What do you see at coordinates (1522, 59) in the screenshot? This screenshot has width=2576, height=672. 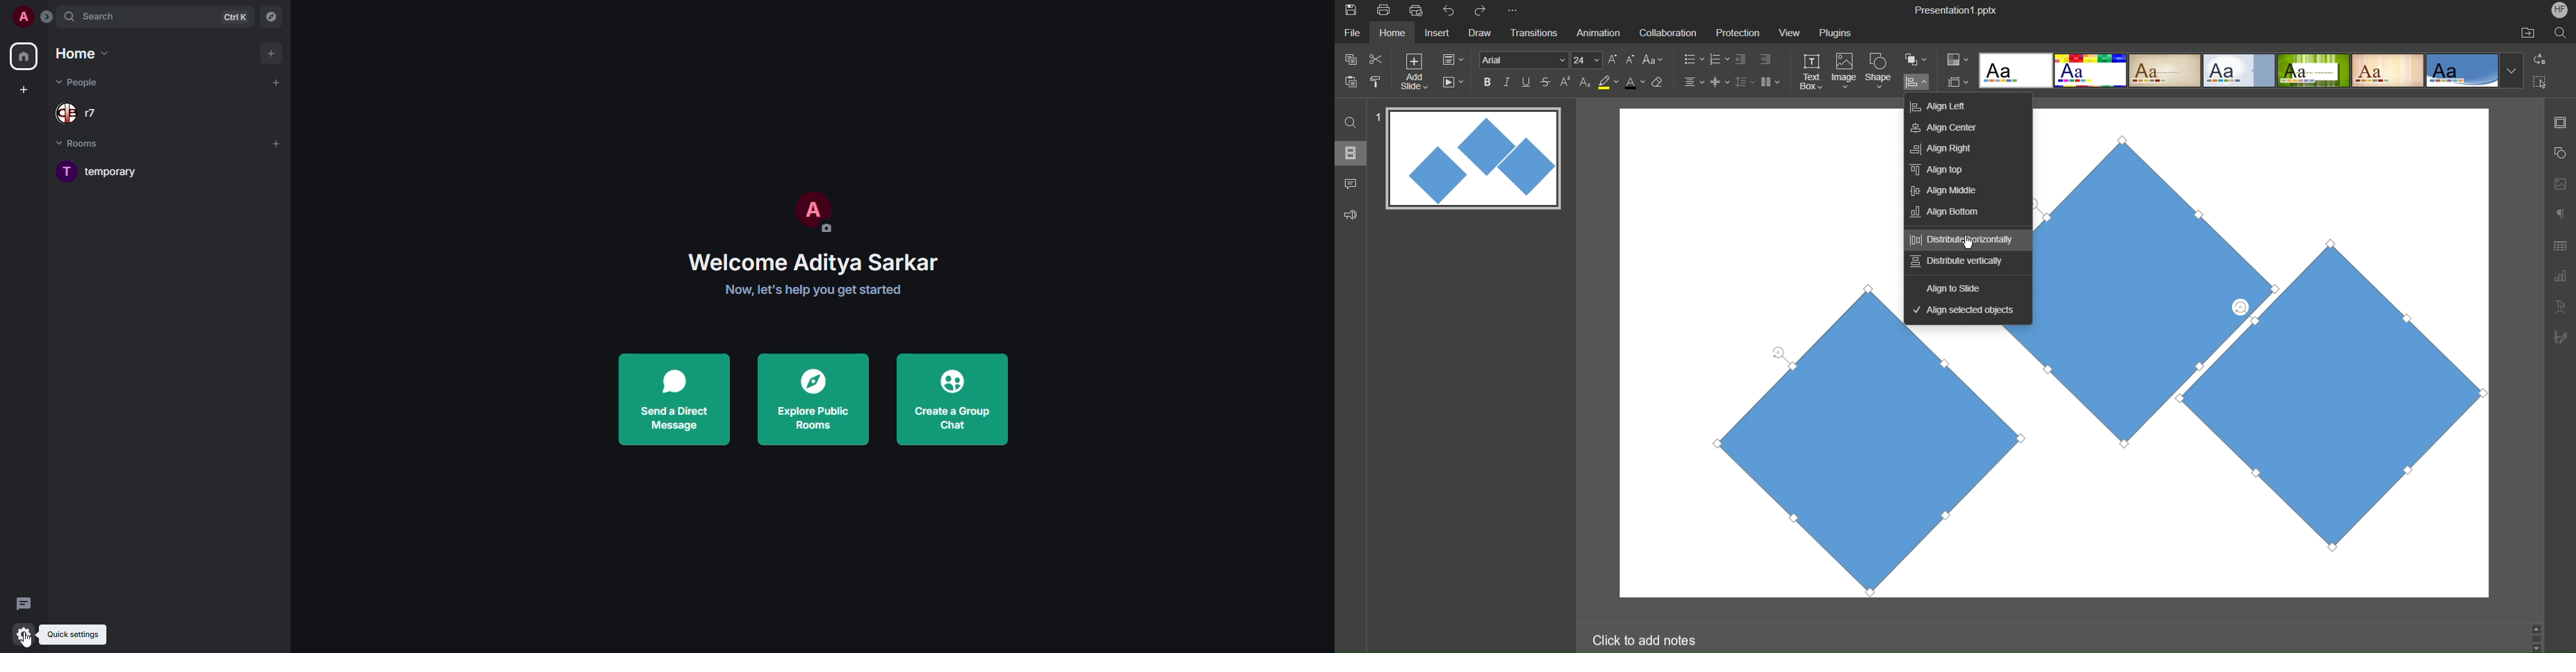 I see `Font` at bounding box center [1522, 59].